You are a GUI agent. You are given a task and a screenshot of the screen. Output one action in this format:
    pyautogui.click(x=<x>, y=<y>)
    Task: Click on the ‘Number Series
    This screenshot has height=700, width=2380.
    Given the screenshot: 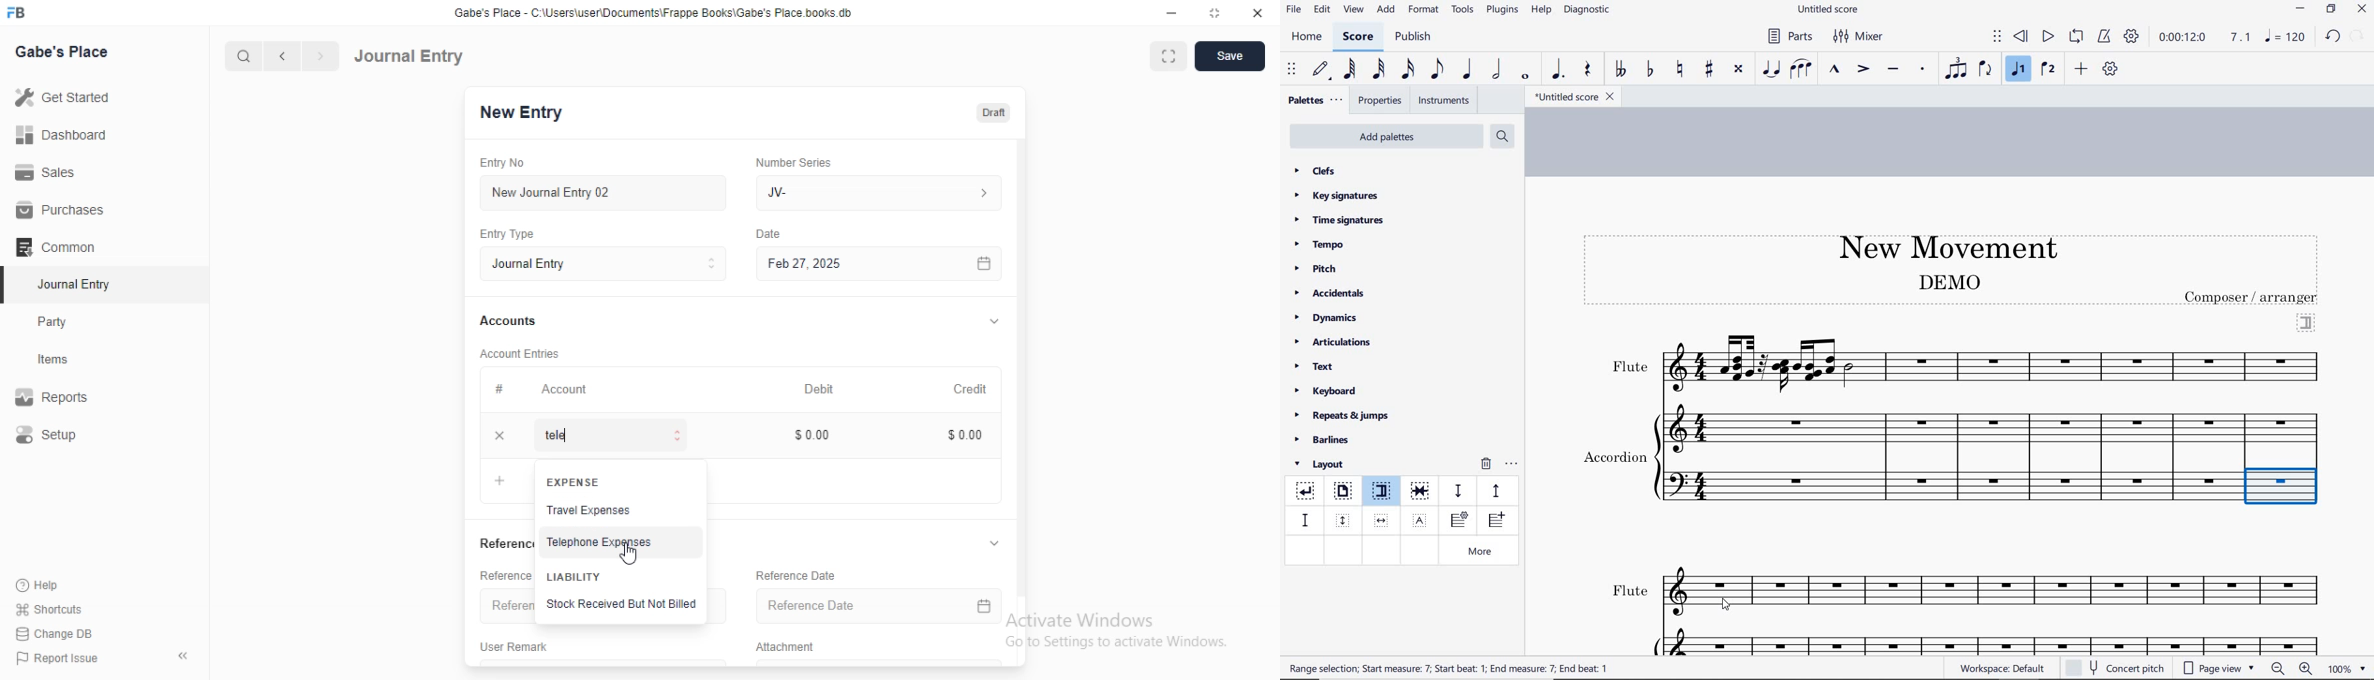 What is the action you would take?
    pyautogui.click(x=794, y=162)
    